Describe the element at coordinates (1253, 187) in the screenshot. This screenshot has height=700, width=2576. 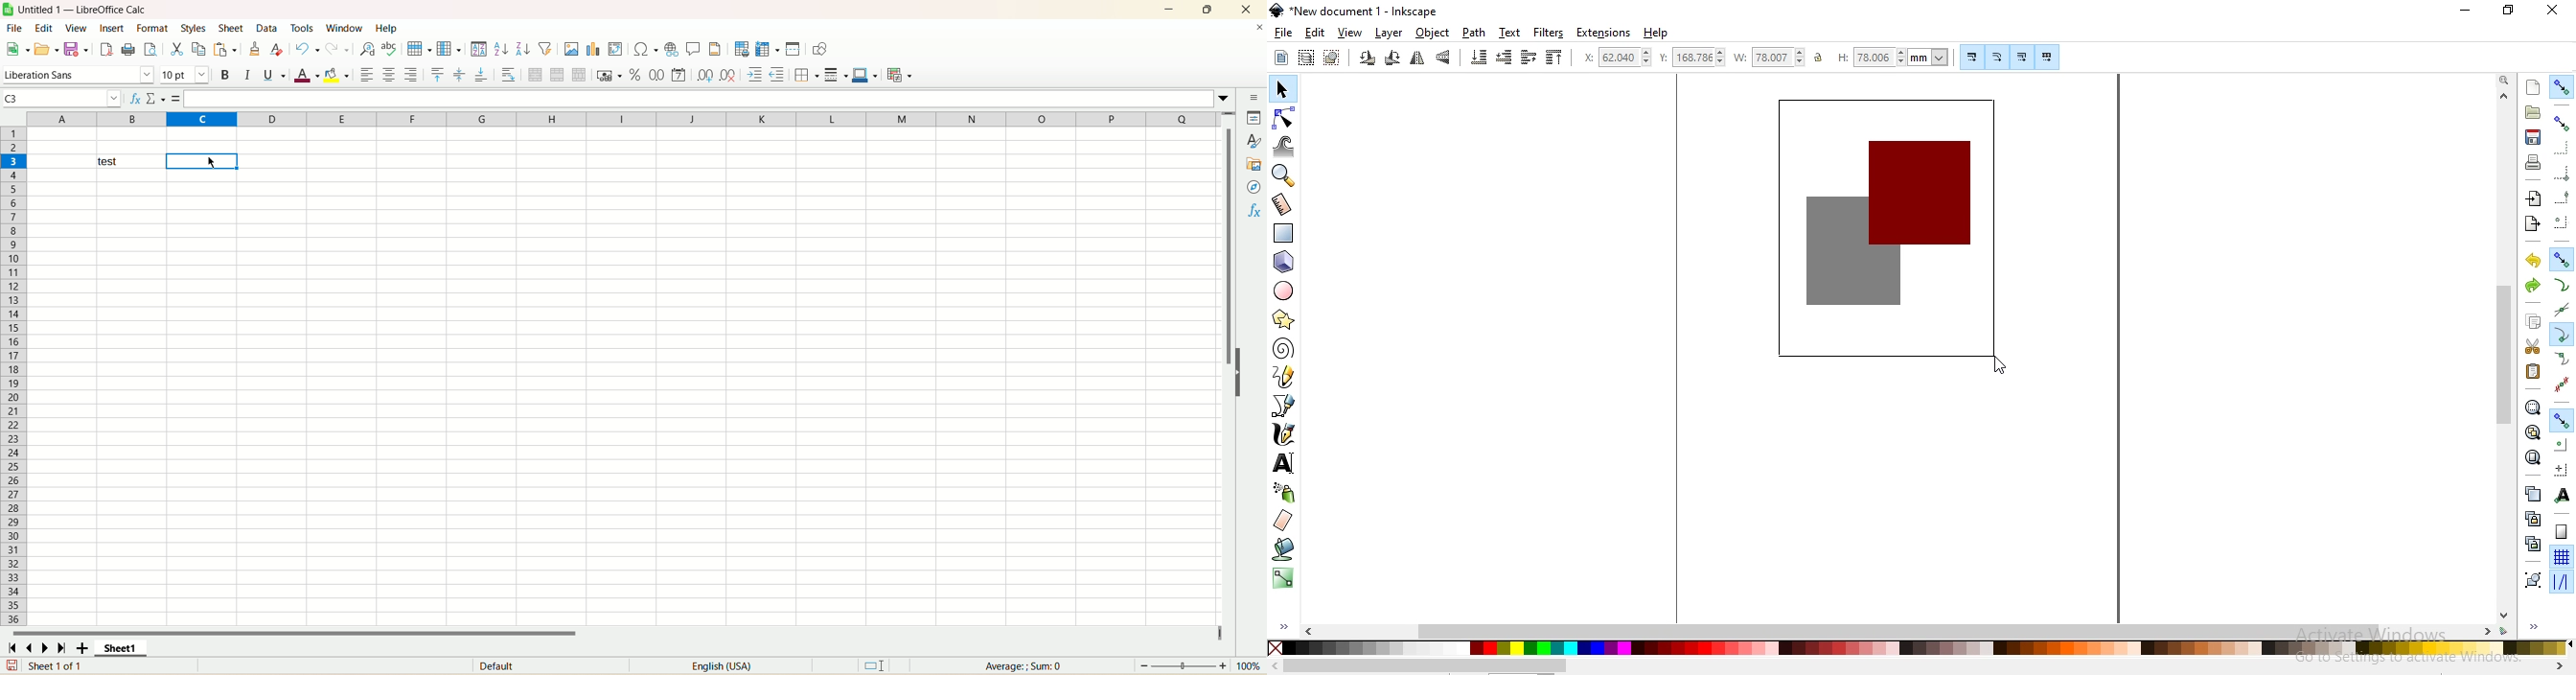
I see `Navigator` at that location.